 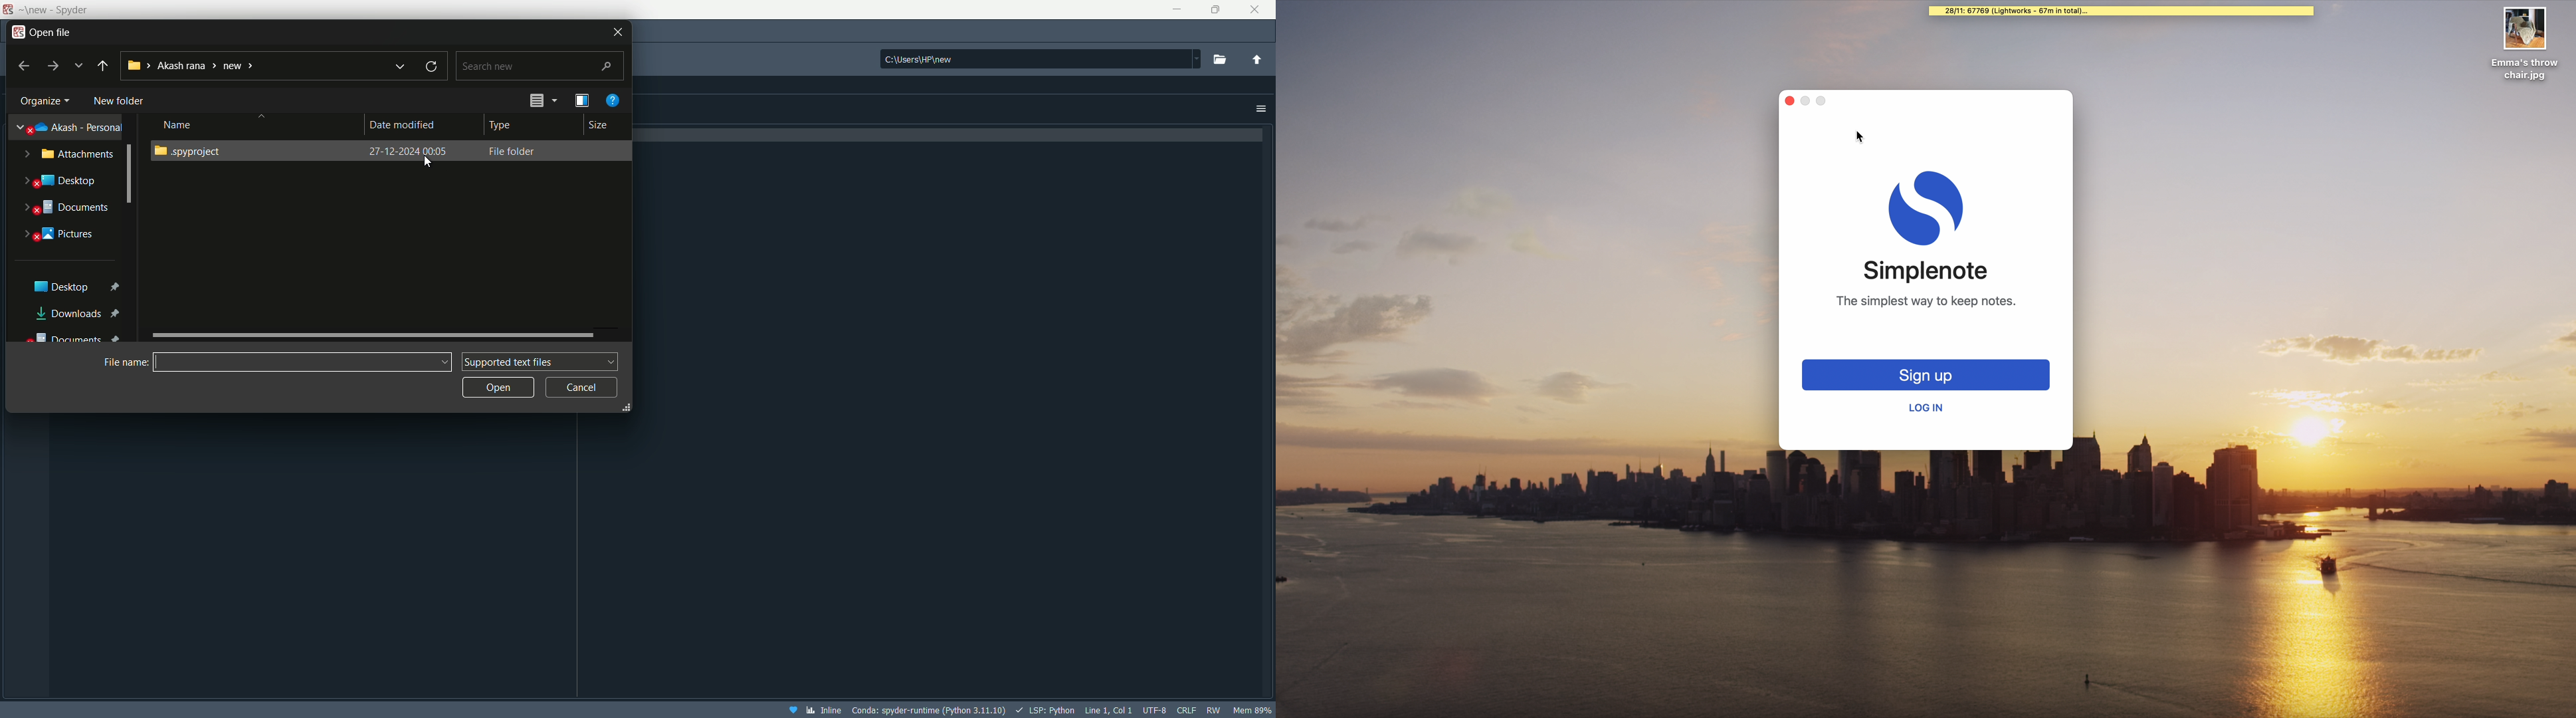 What do you see at coordinates (407, 126) in the screenshot?
I see `date modified` at bounding box center [407, 126].